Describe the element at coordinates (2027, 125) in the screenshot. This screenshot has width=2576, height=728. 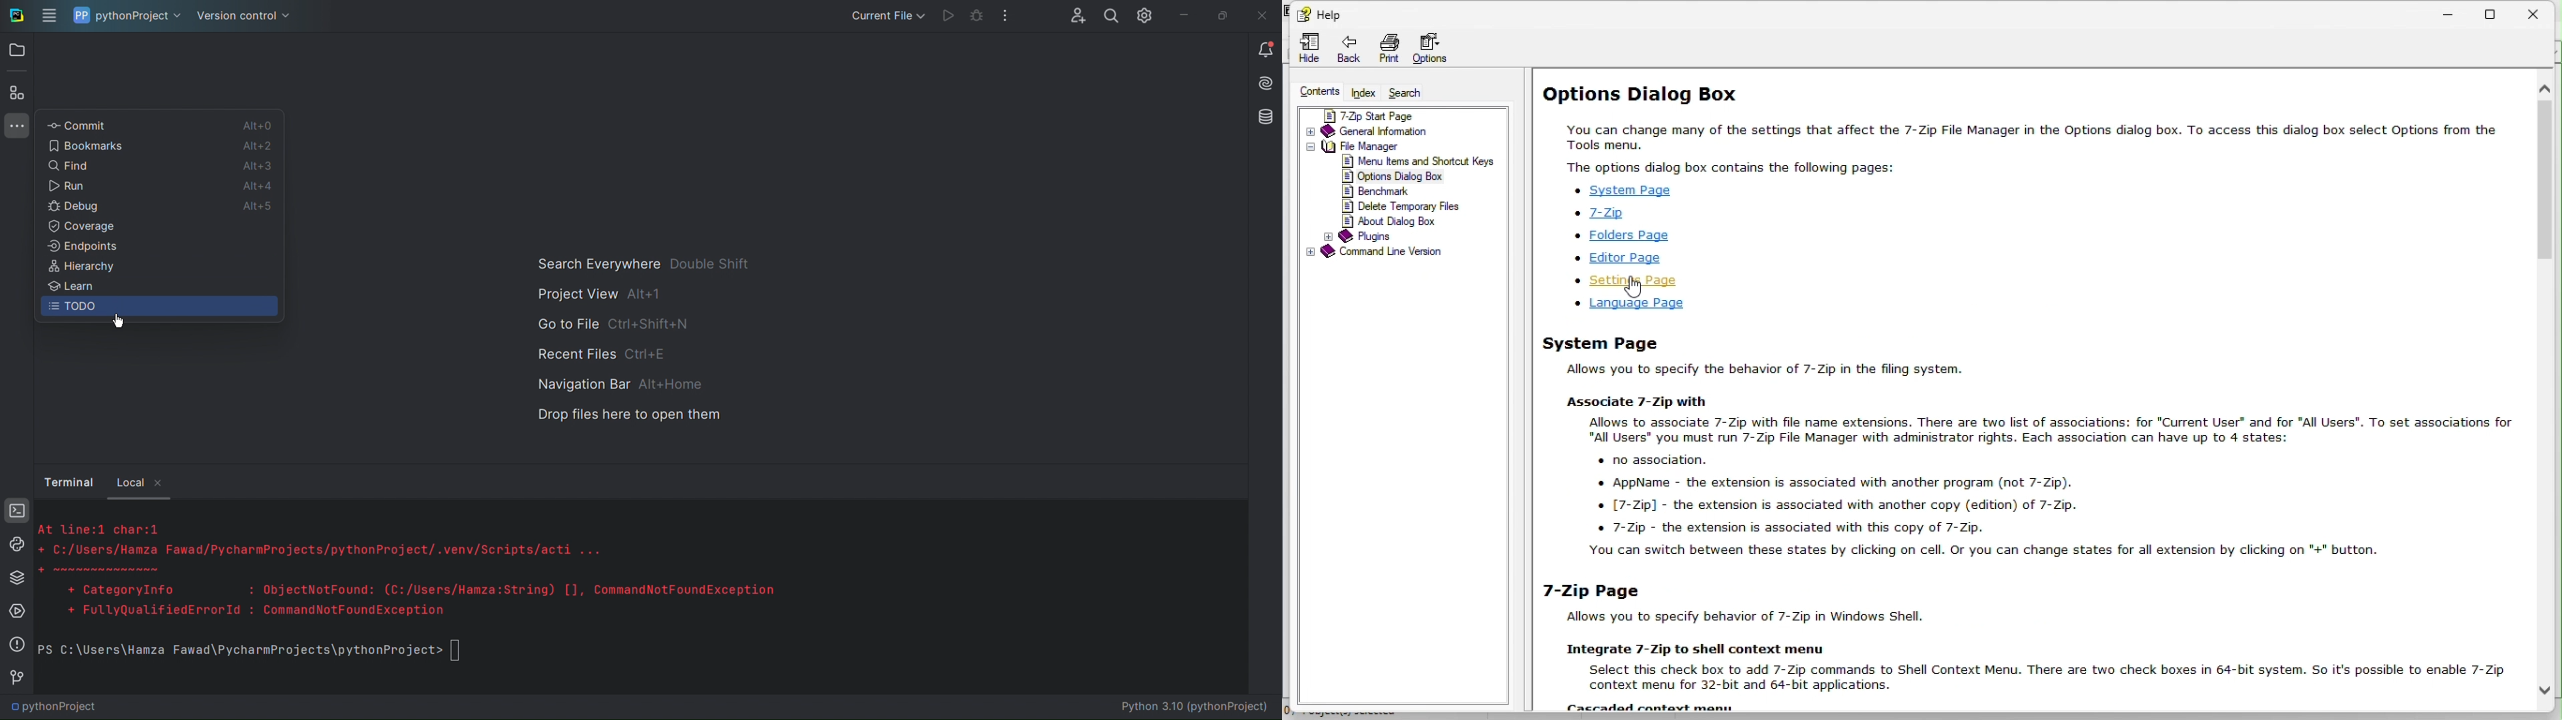
I see `options dialog box help page` at that location.